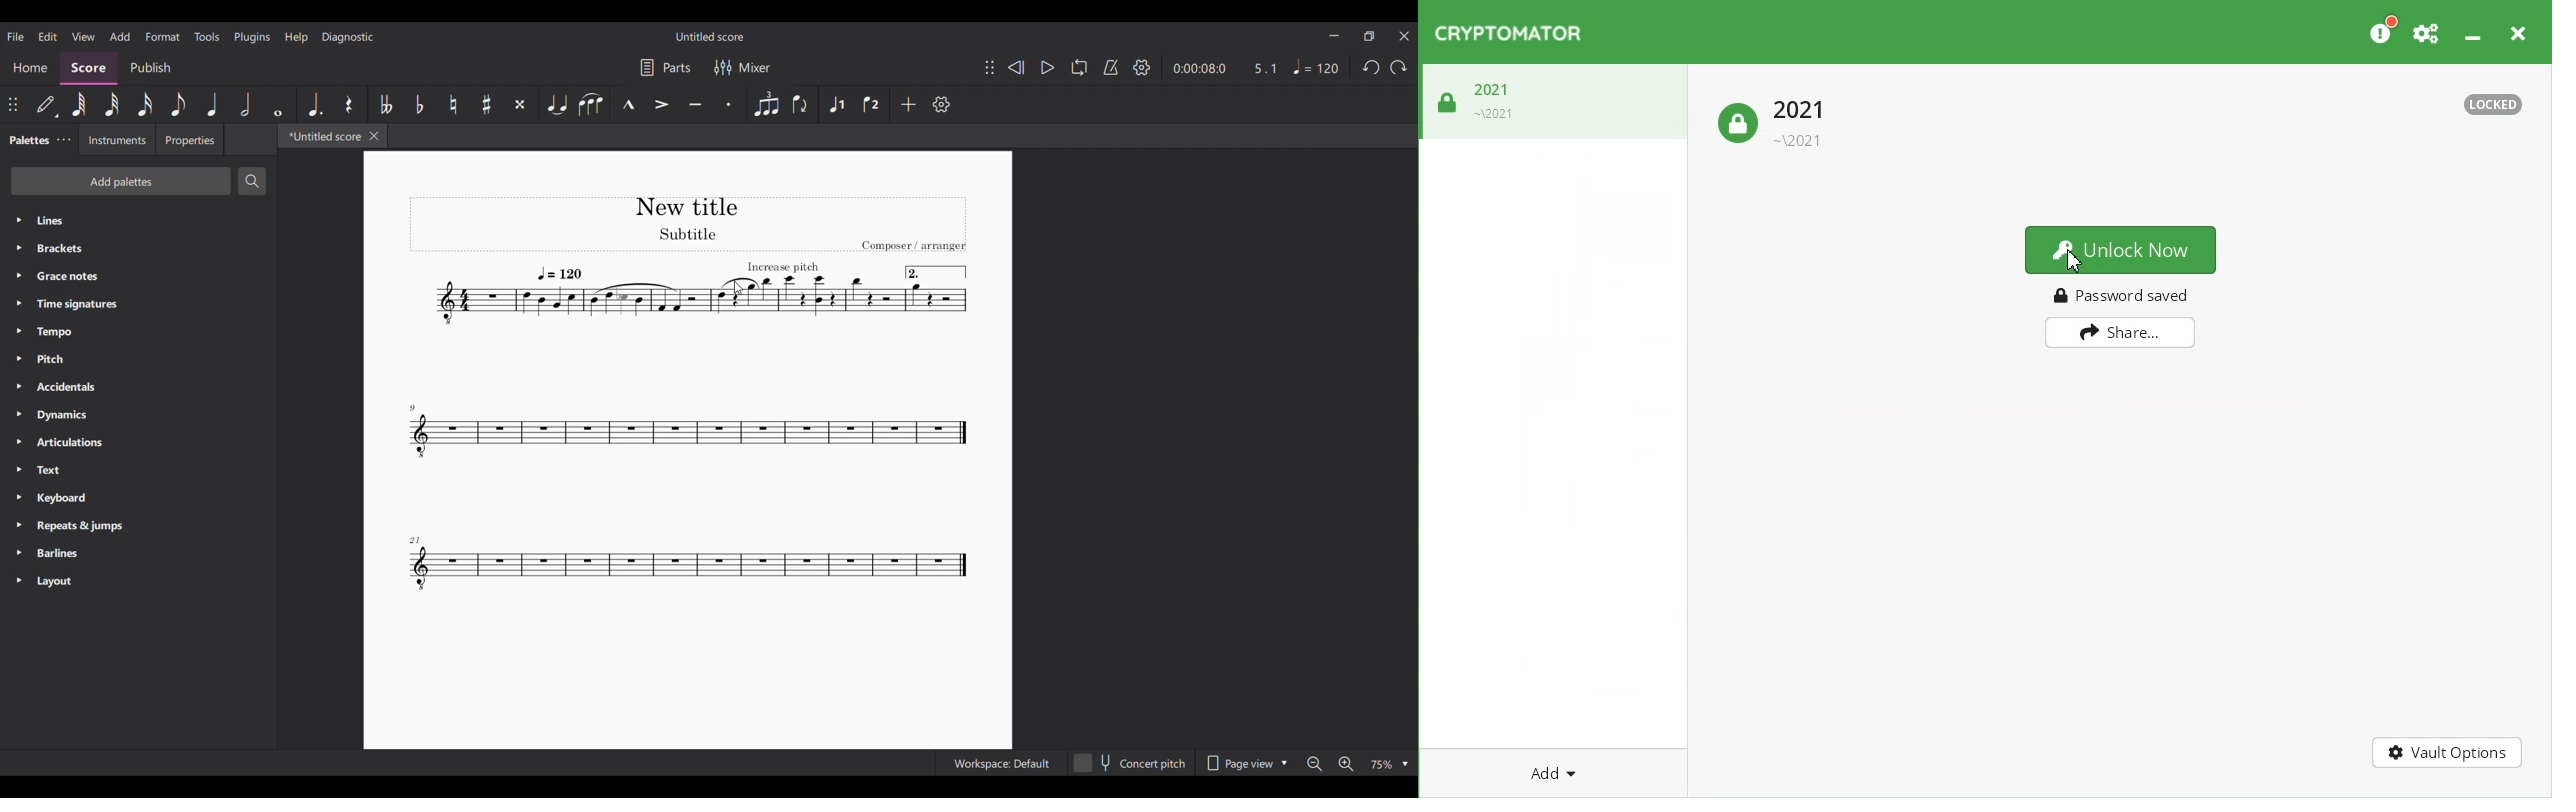 Image resolution: width=2576 pixels, height=812 pixels. What do you see at coordinates (1475, 97) in the screenshot?
I see `Unlock Vault` at bounding box center [1475, 97].